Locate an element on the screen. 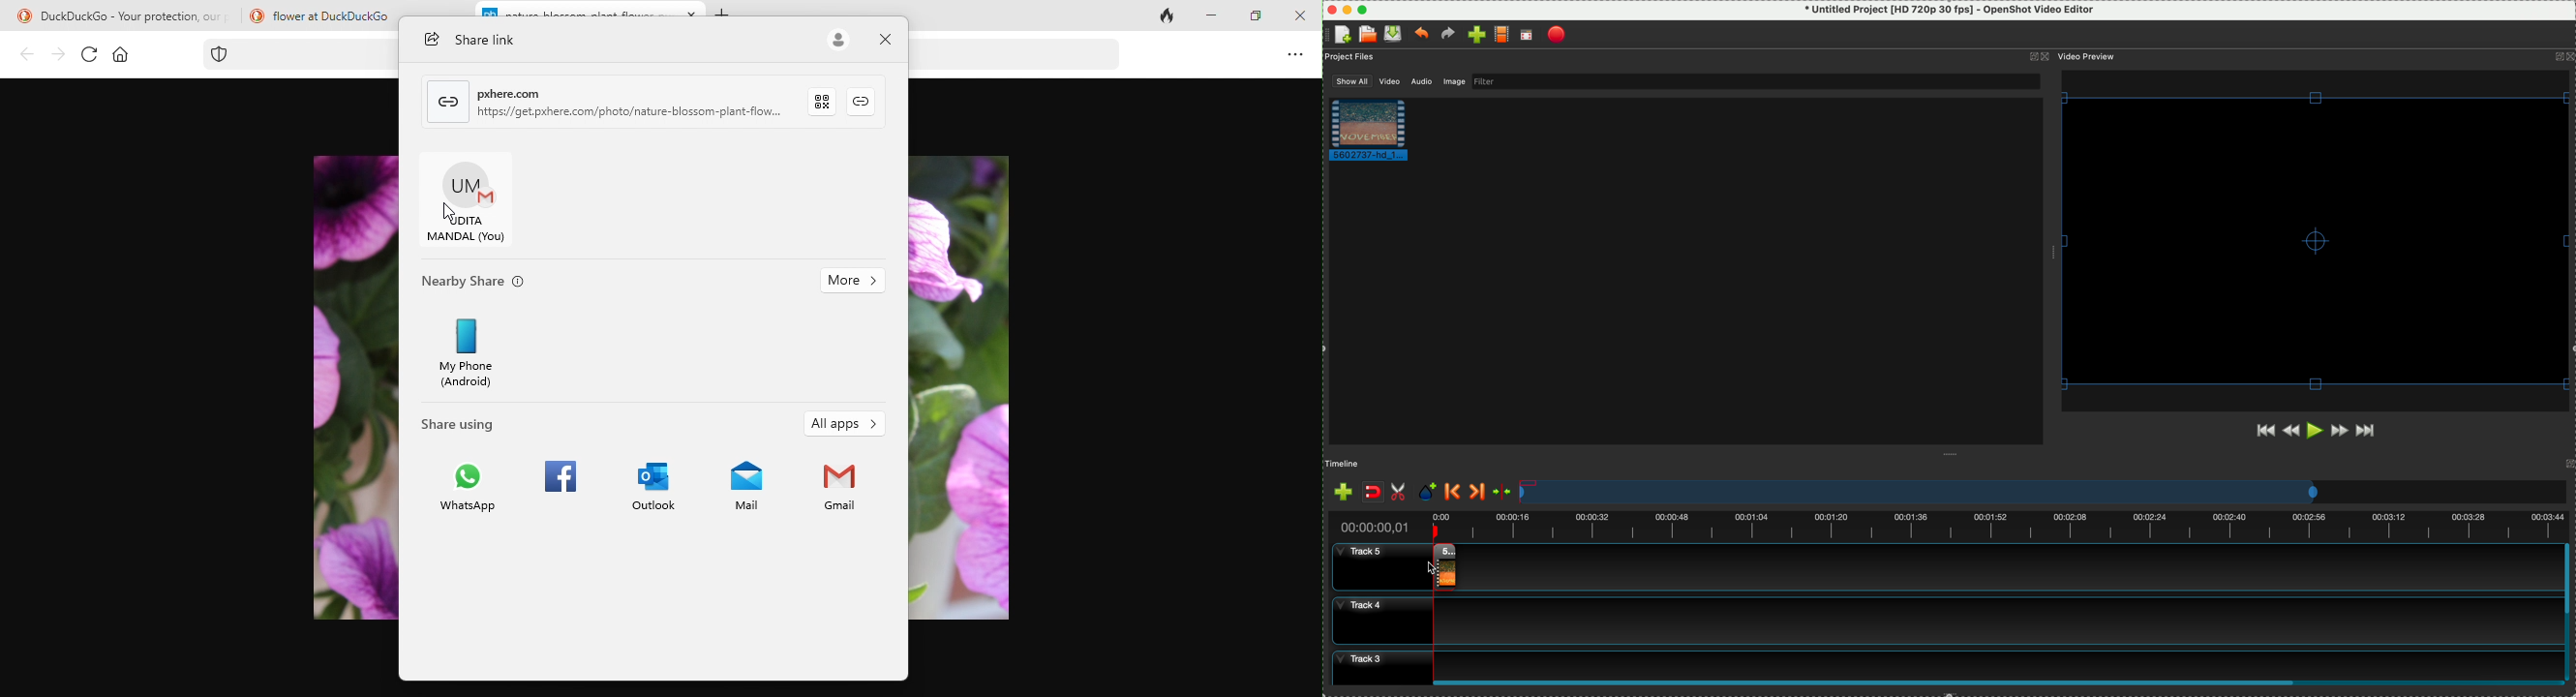 This screenshot has width=2576, height=700. timeline is located at coordinates (2043, 492).